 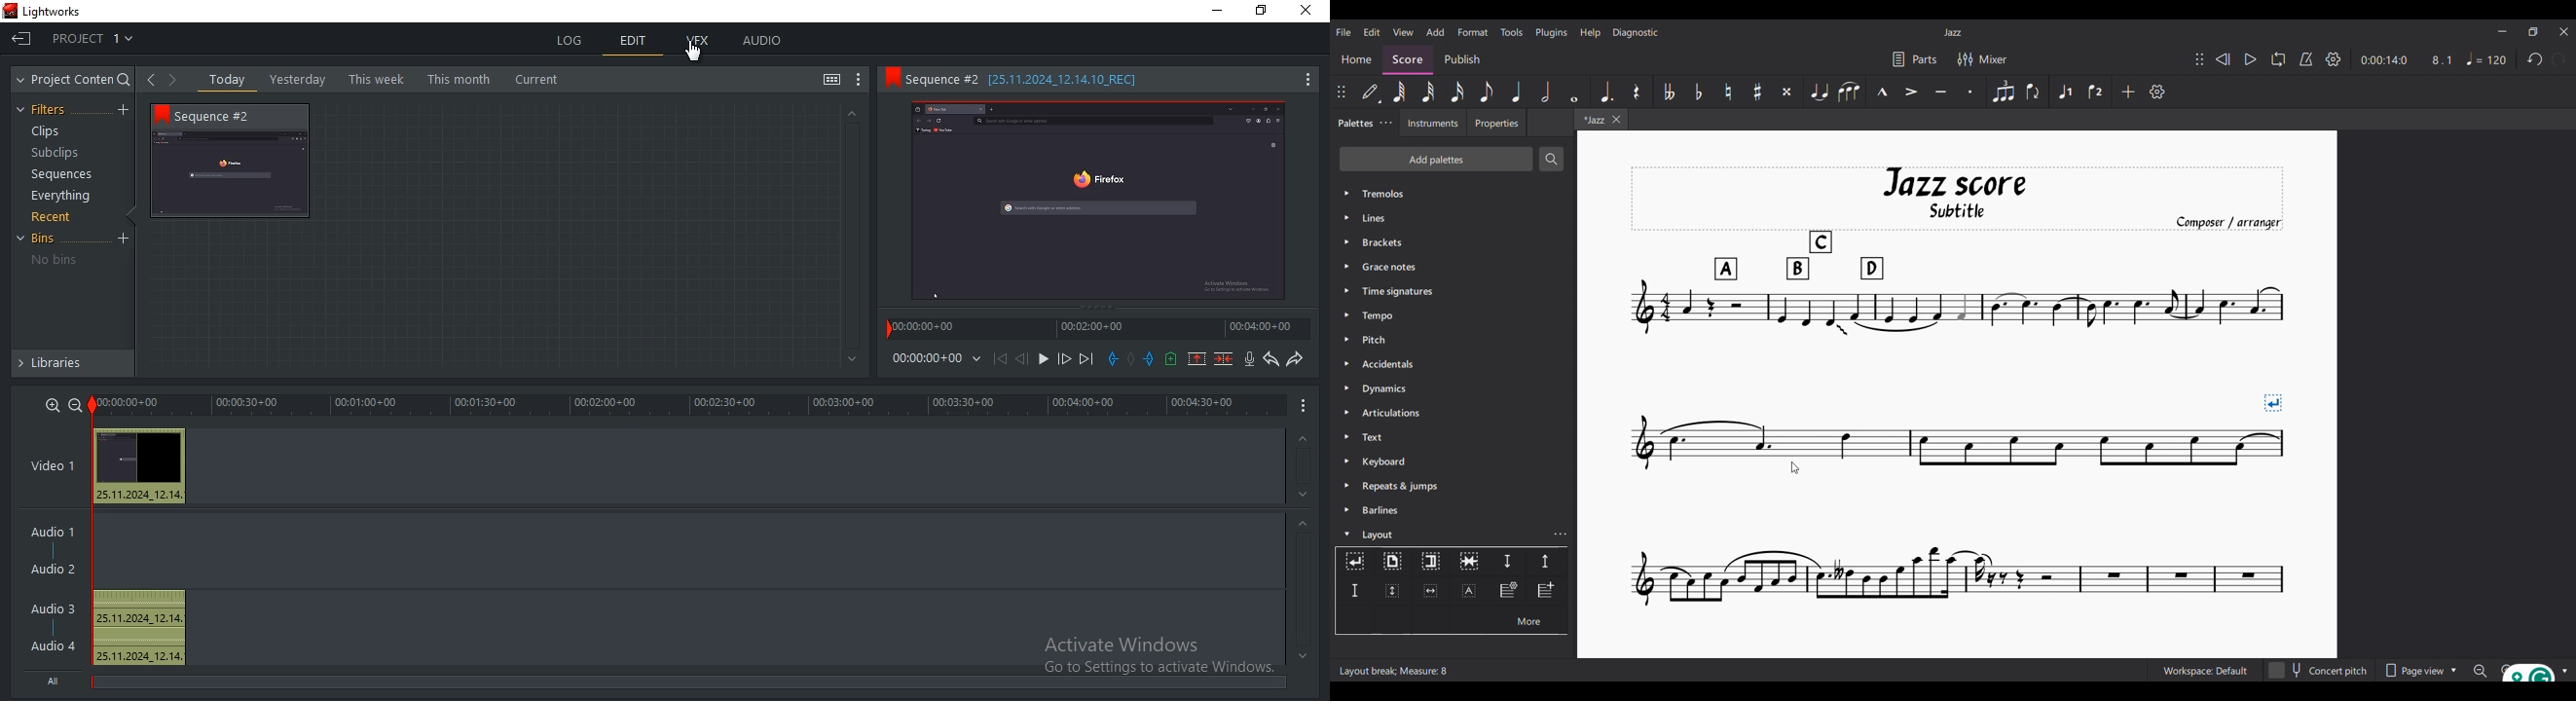 I want to click on Time signatures, so click(x=1453, y=291).